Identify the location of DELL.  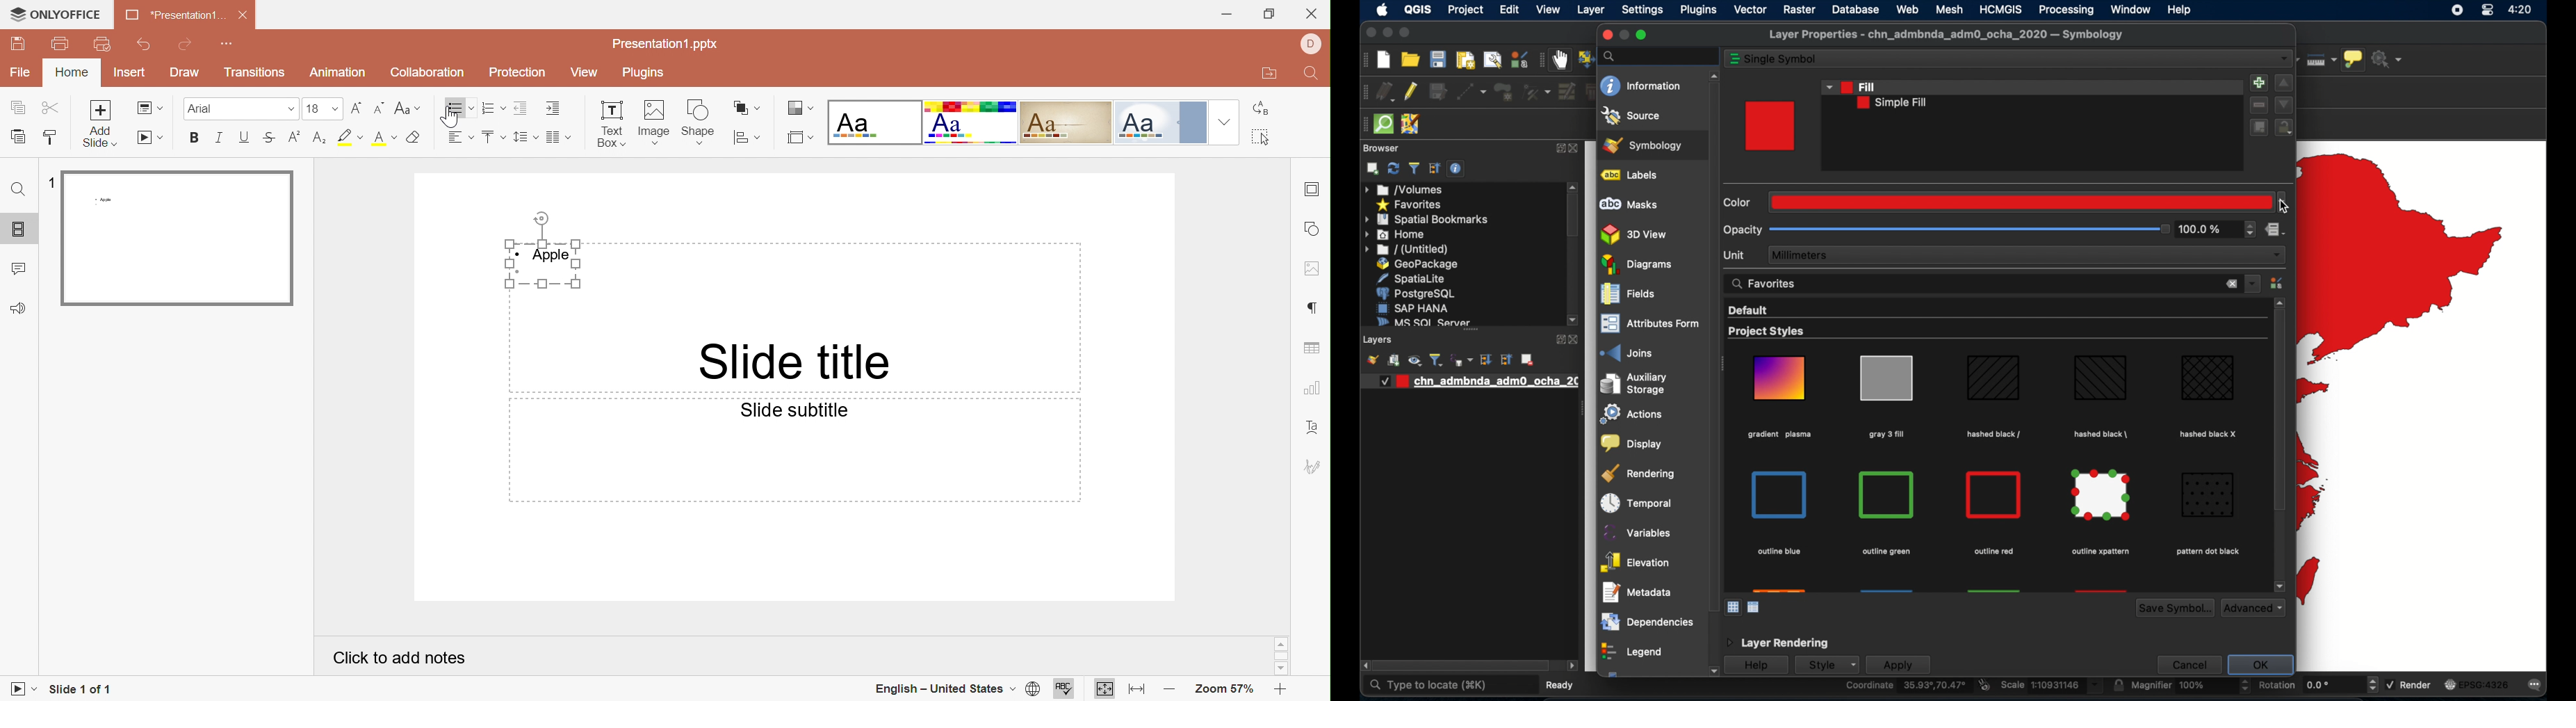
(1314, 45).